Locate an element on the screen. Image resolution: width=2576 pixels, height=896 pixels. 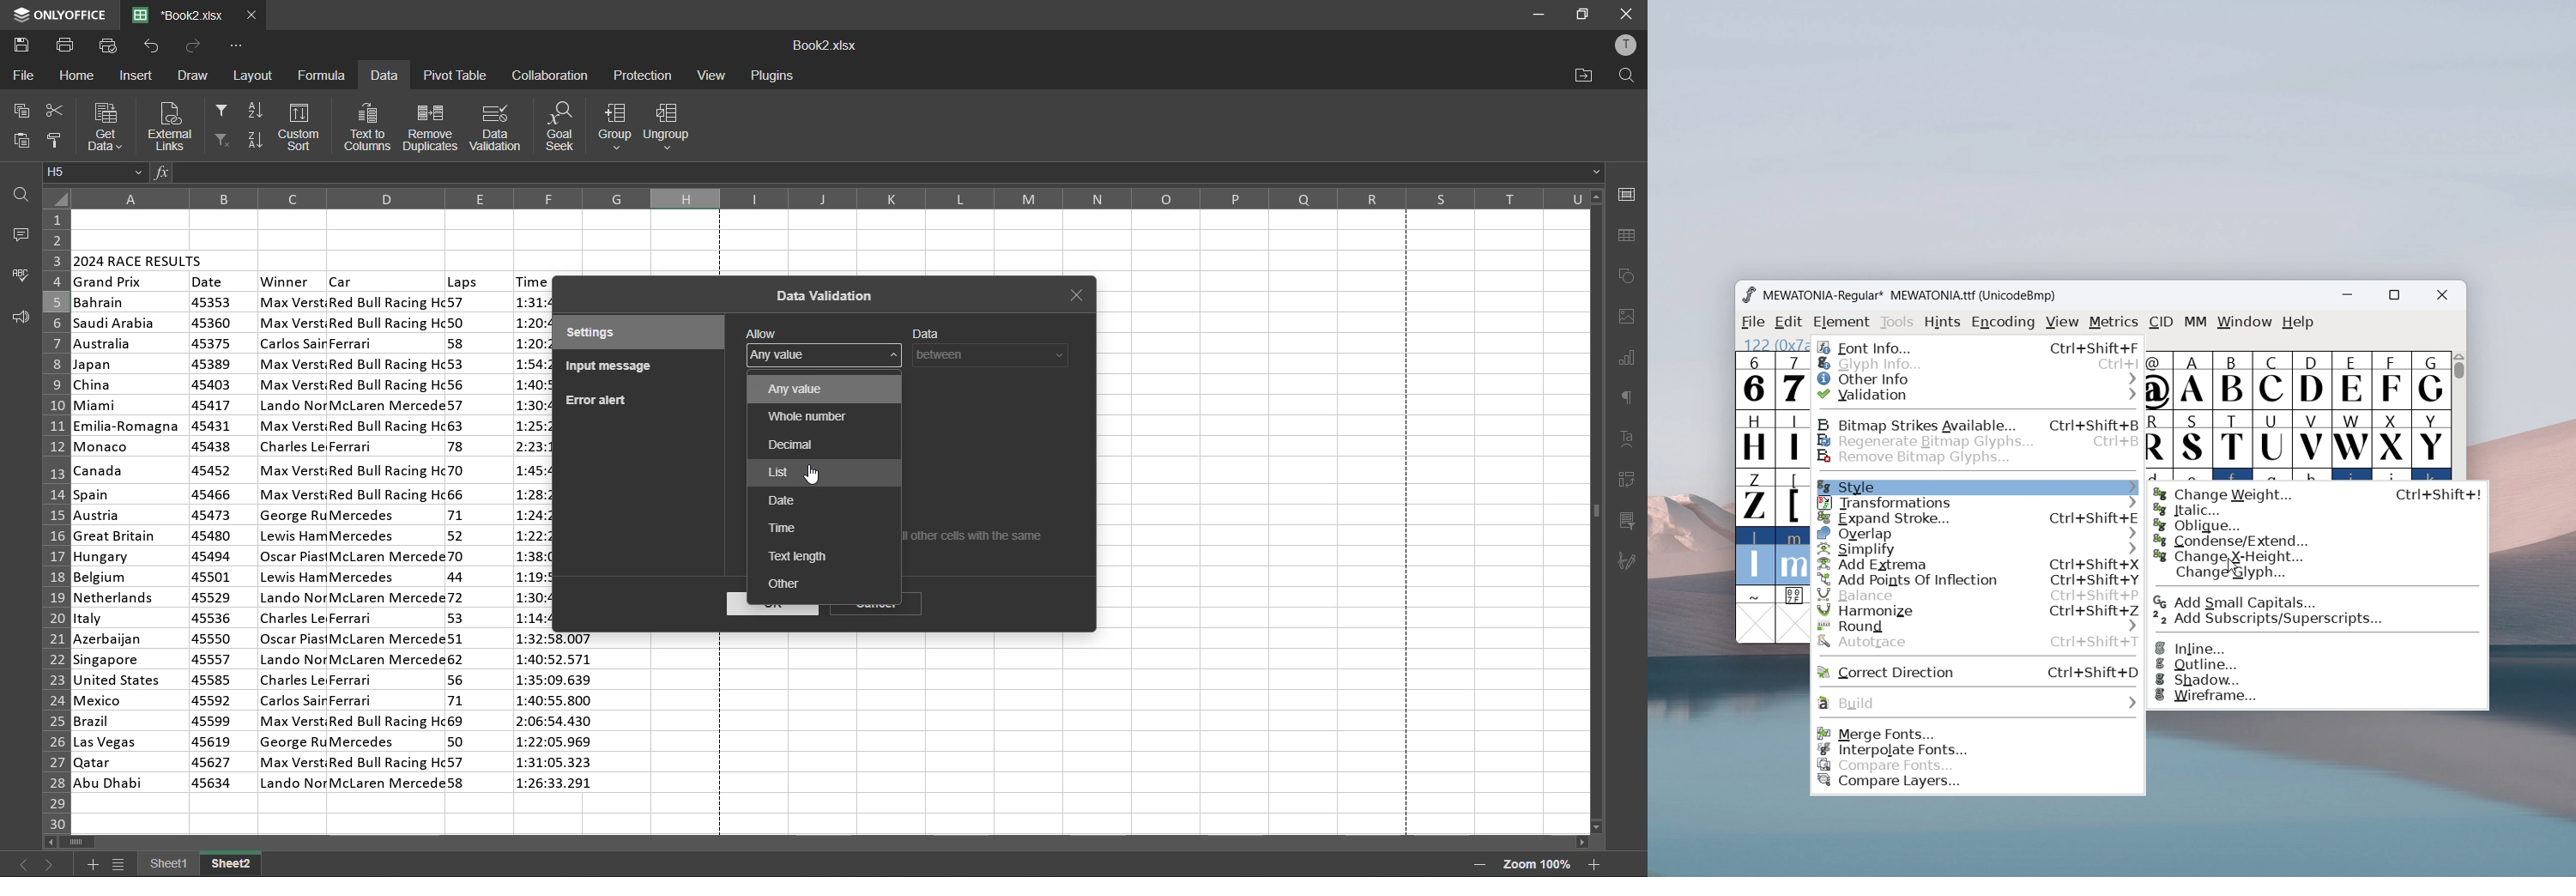
winner is located at coordinates (286, 281).